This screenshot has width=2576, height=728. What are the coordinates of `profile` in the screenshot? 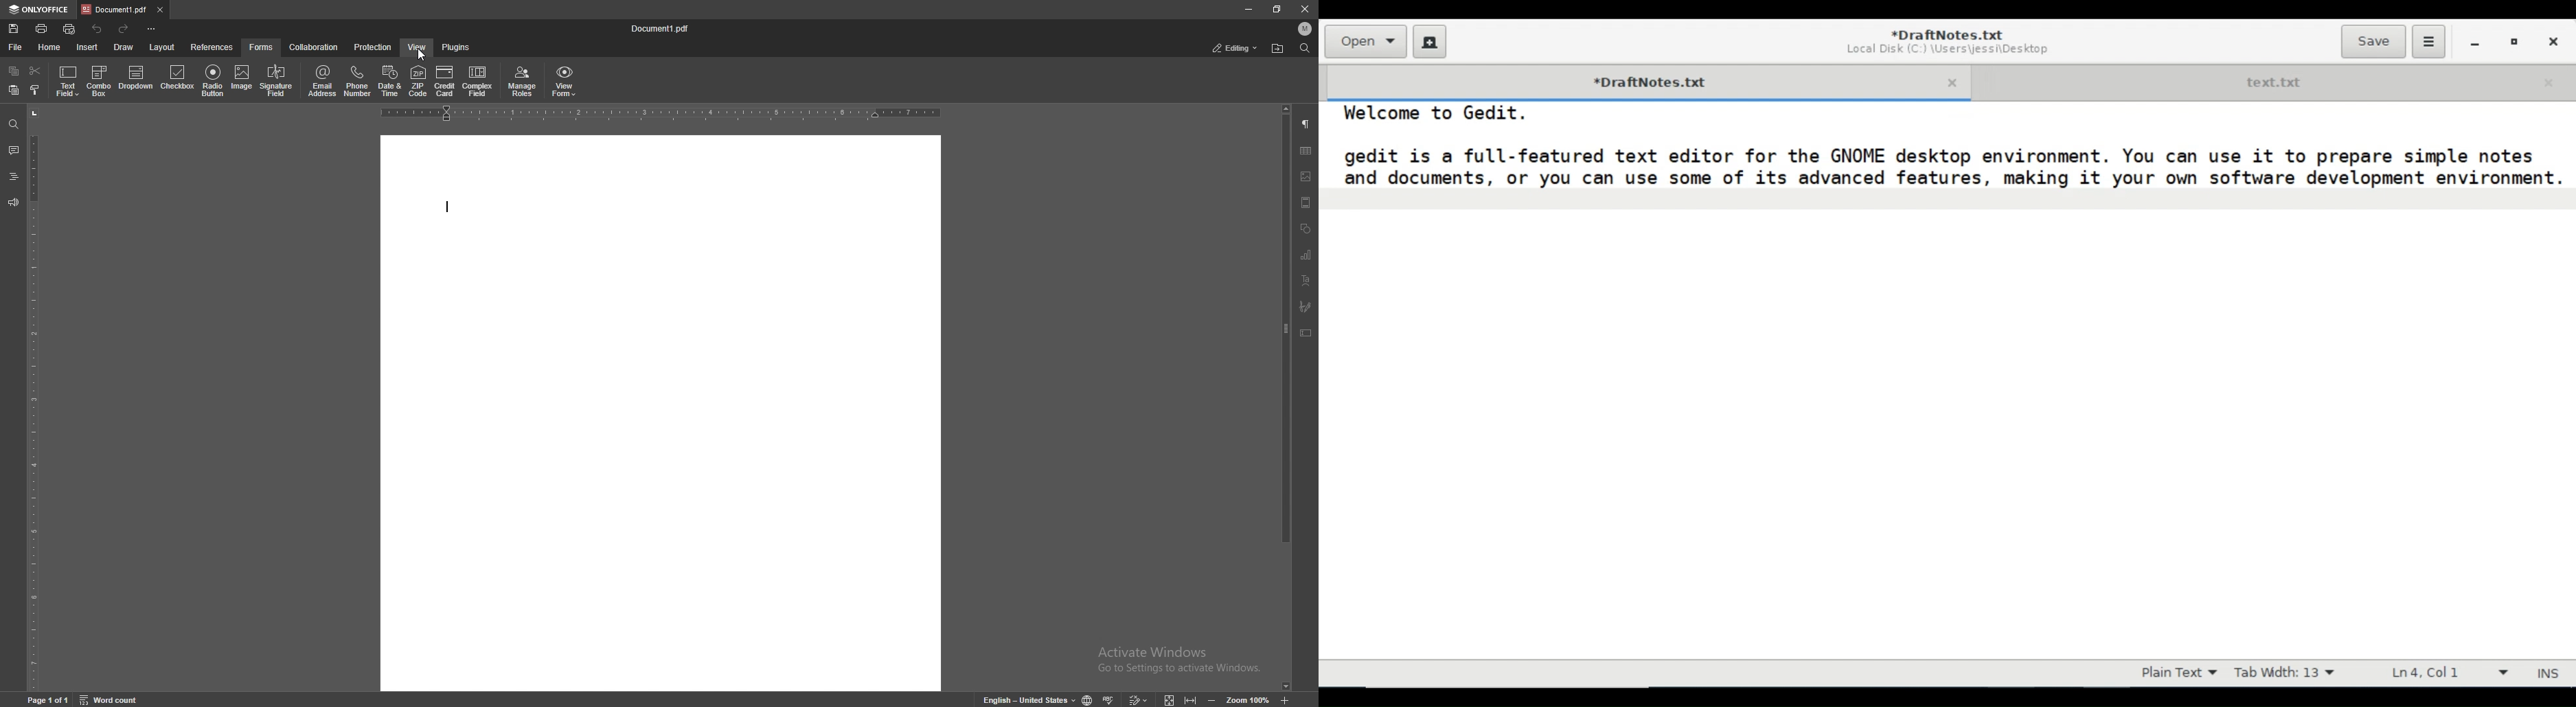 It's located at (1306, 29).